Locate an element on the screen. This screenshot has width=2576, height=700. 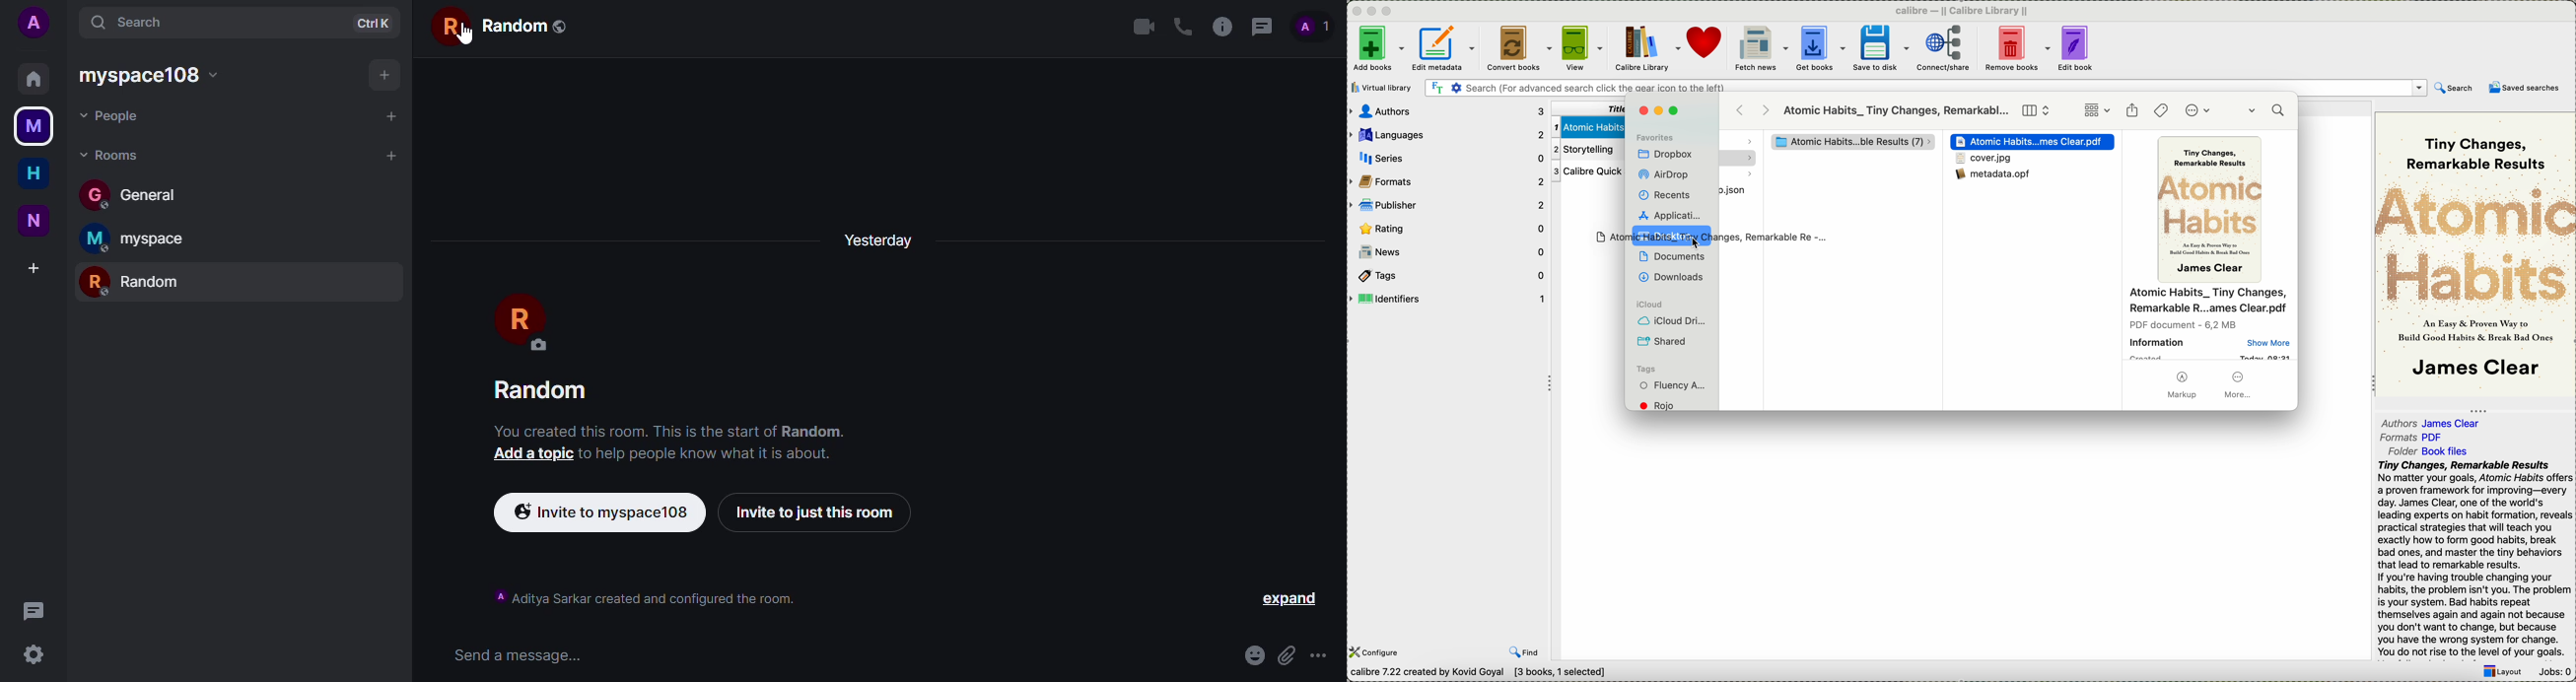
You created this room. This is the start of Random. is located at coordinates (675, 430).